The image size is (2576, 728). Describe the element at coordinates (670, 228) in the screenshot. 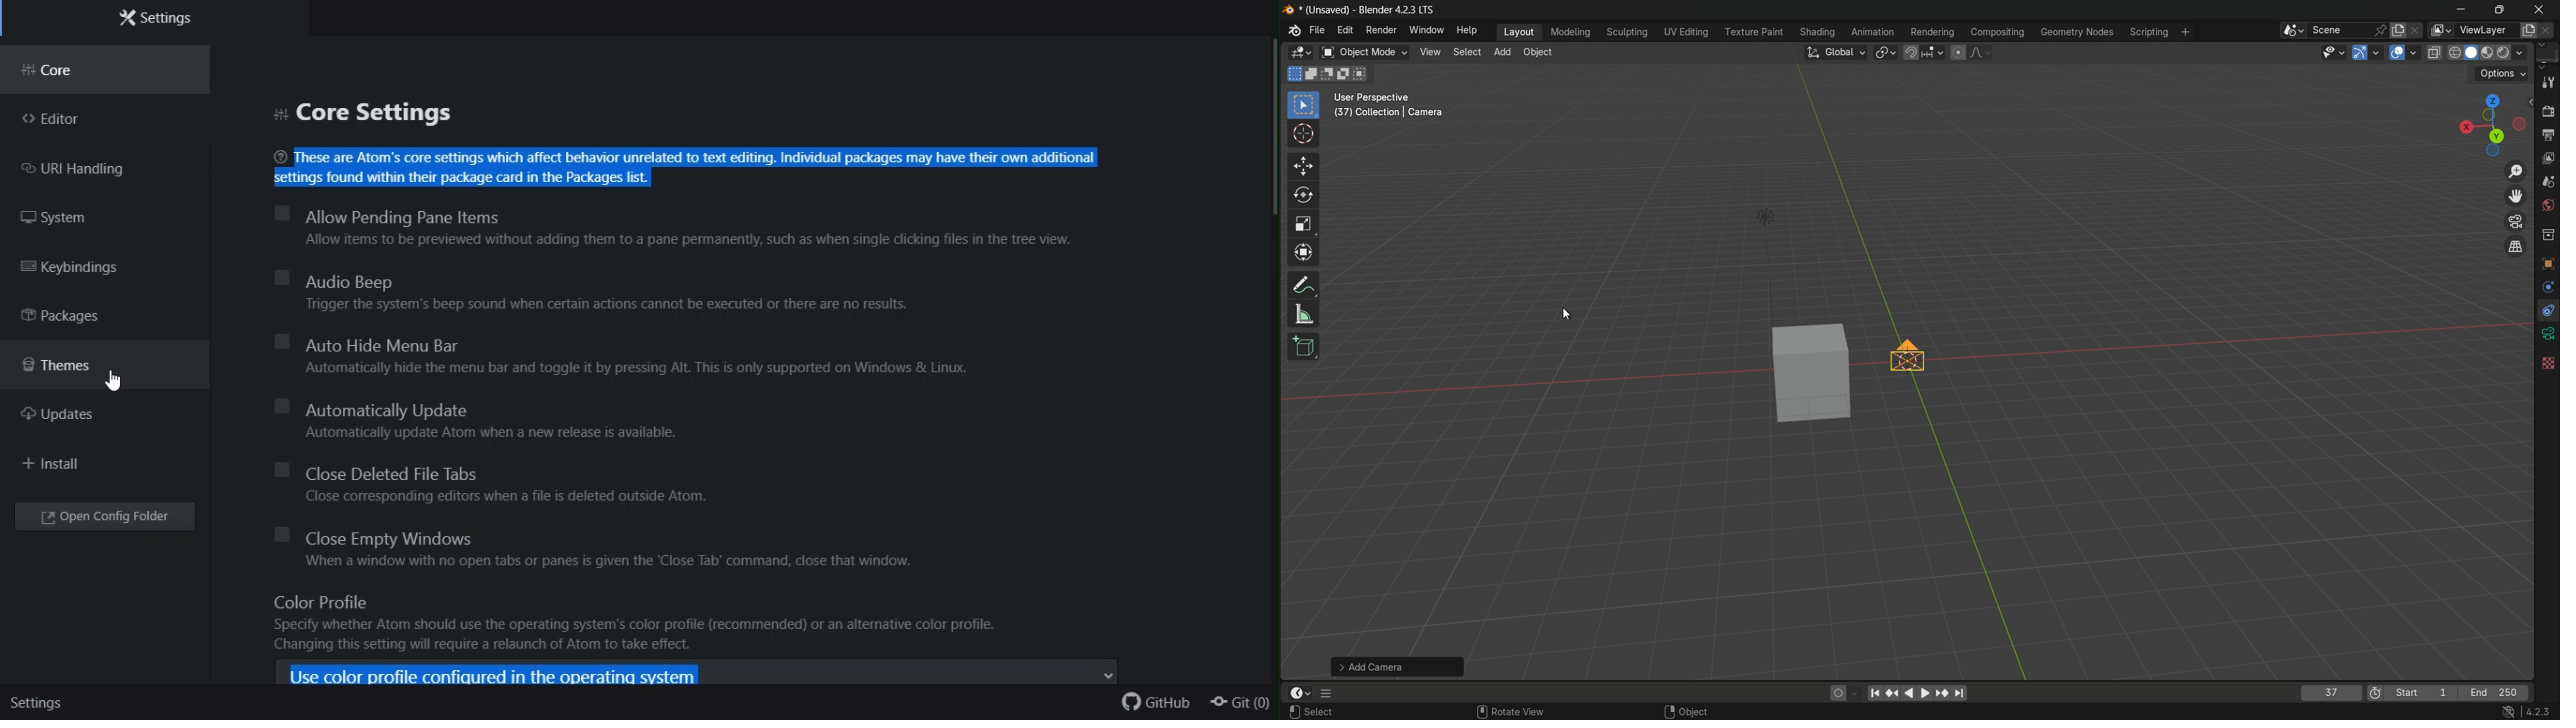

I see `Allow pending Pane items` at that location.